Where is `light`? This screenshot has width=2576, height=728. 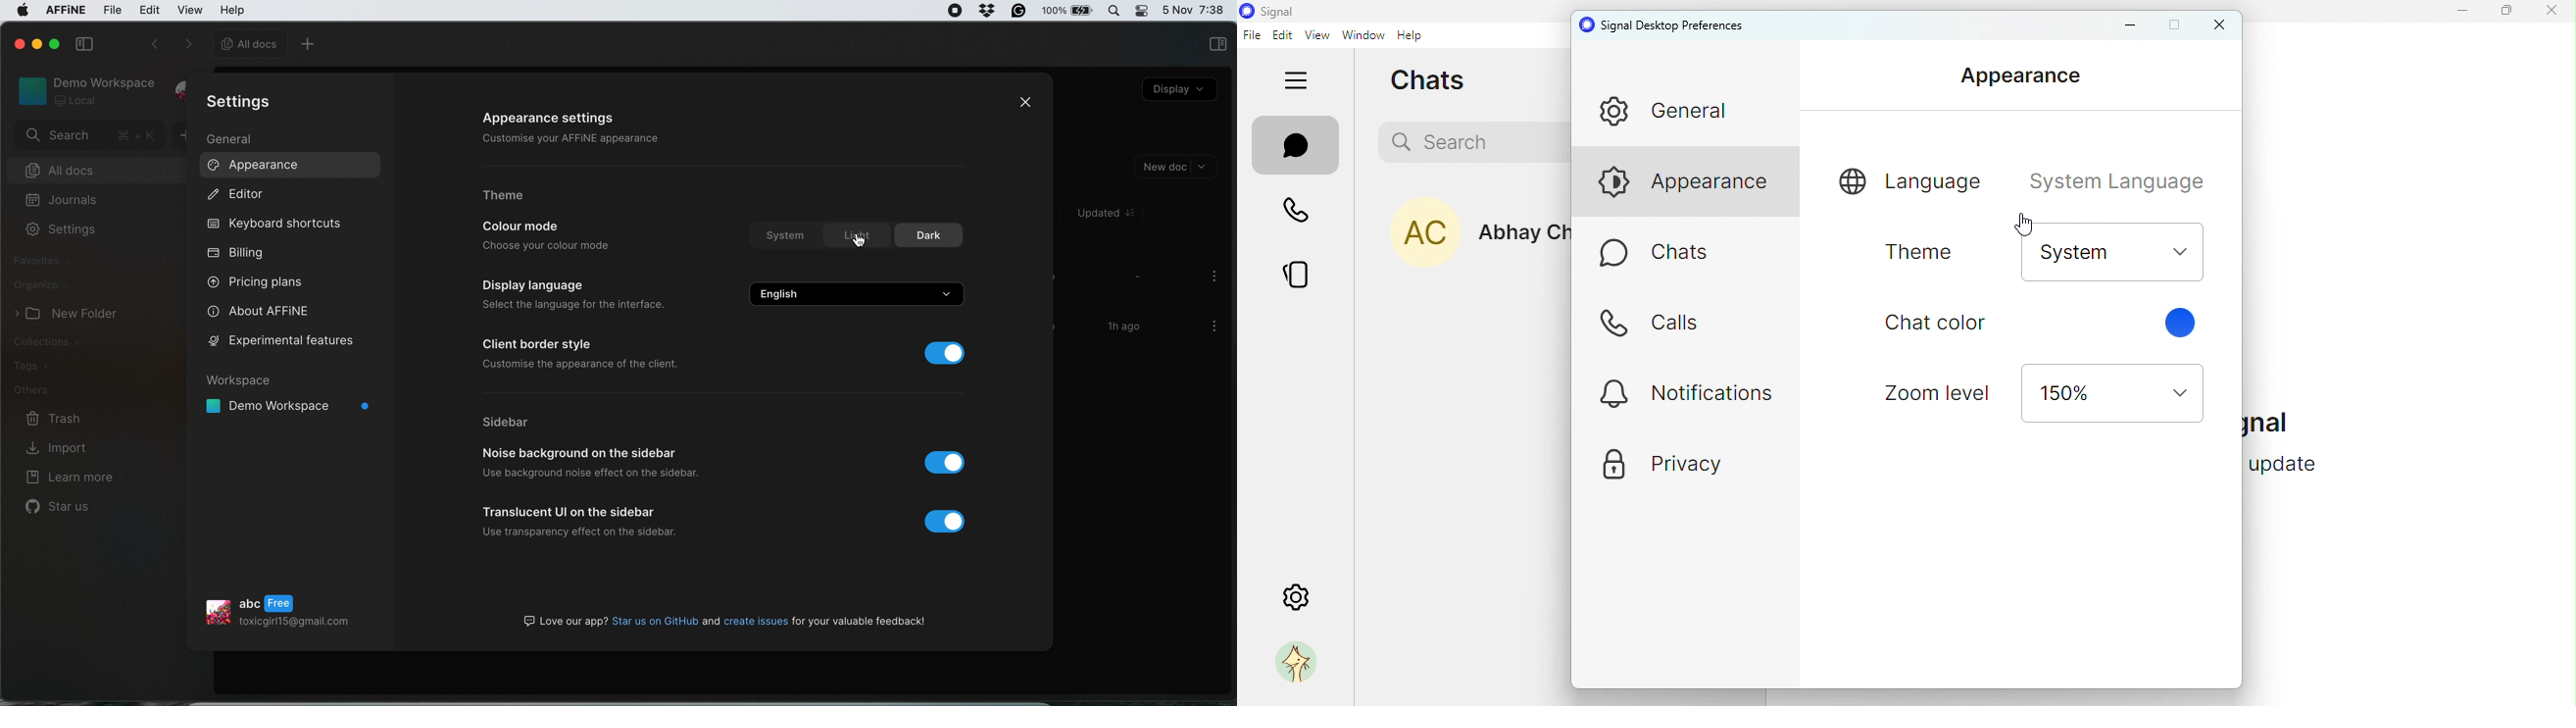
light is located at coordinates (856, 235).